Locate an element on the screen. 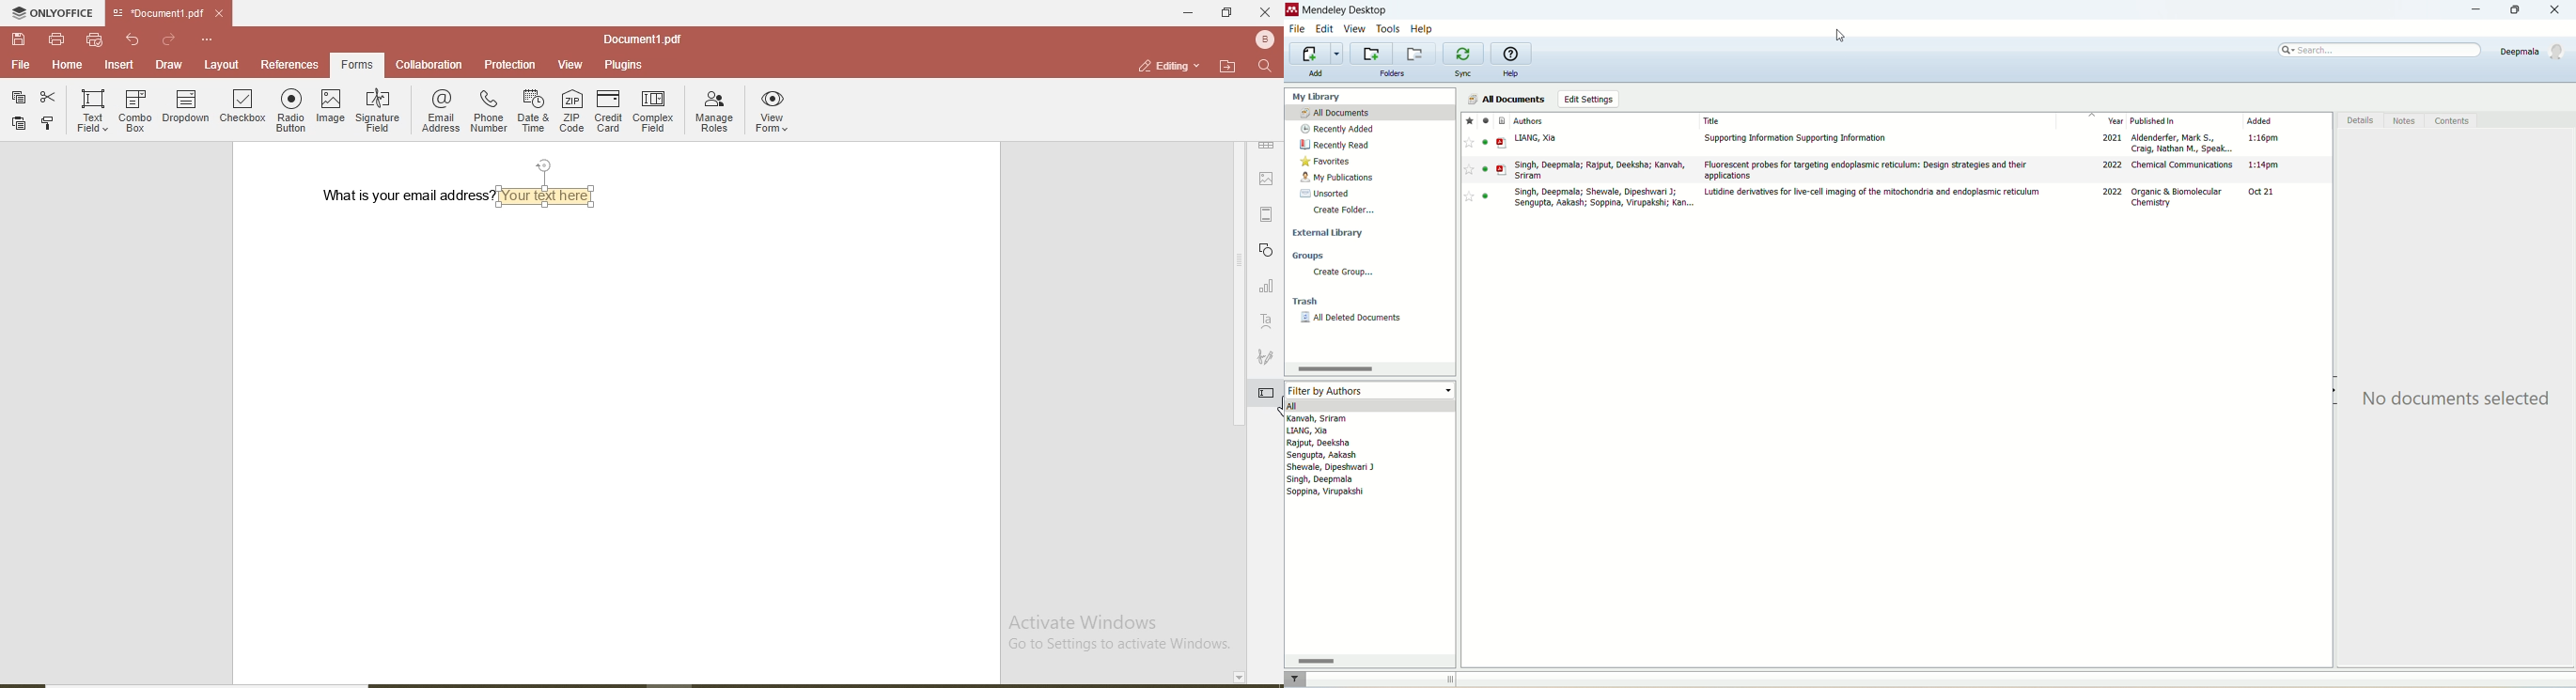  folders is located at coordinates (1395, 75).